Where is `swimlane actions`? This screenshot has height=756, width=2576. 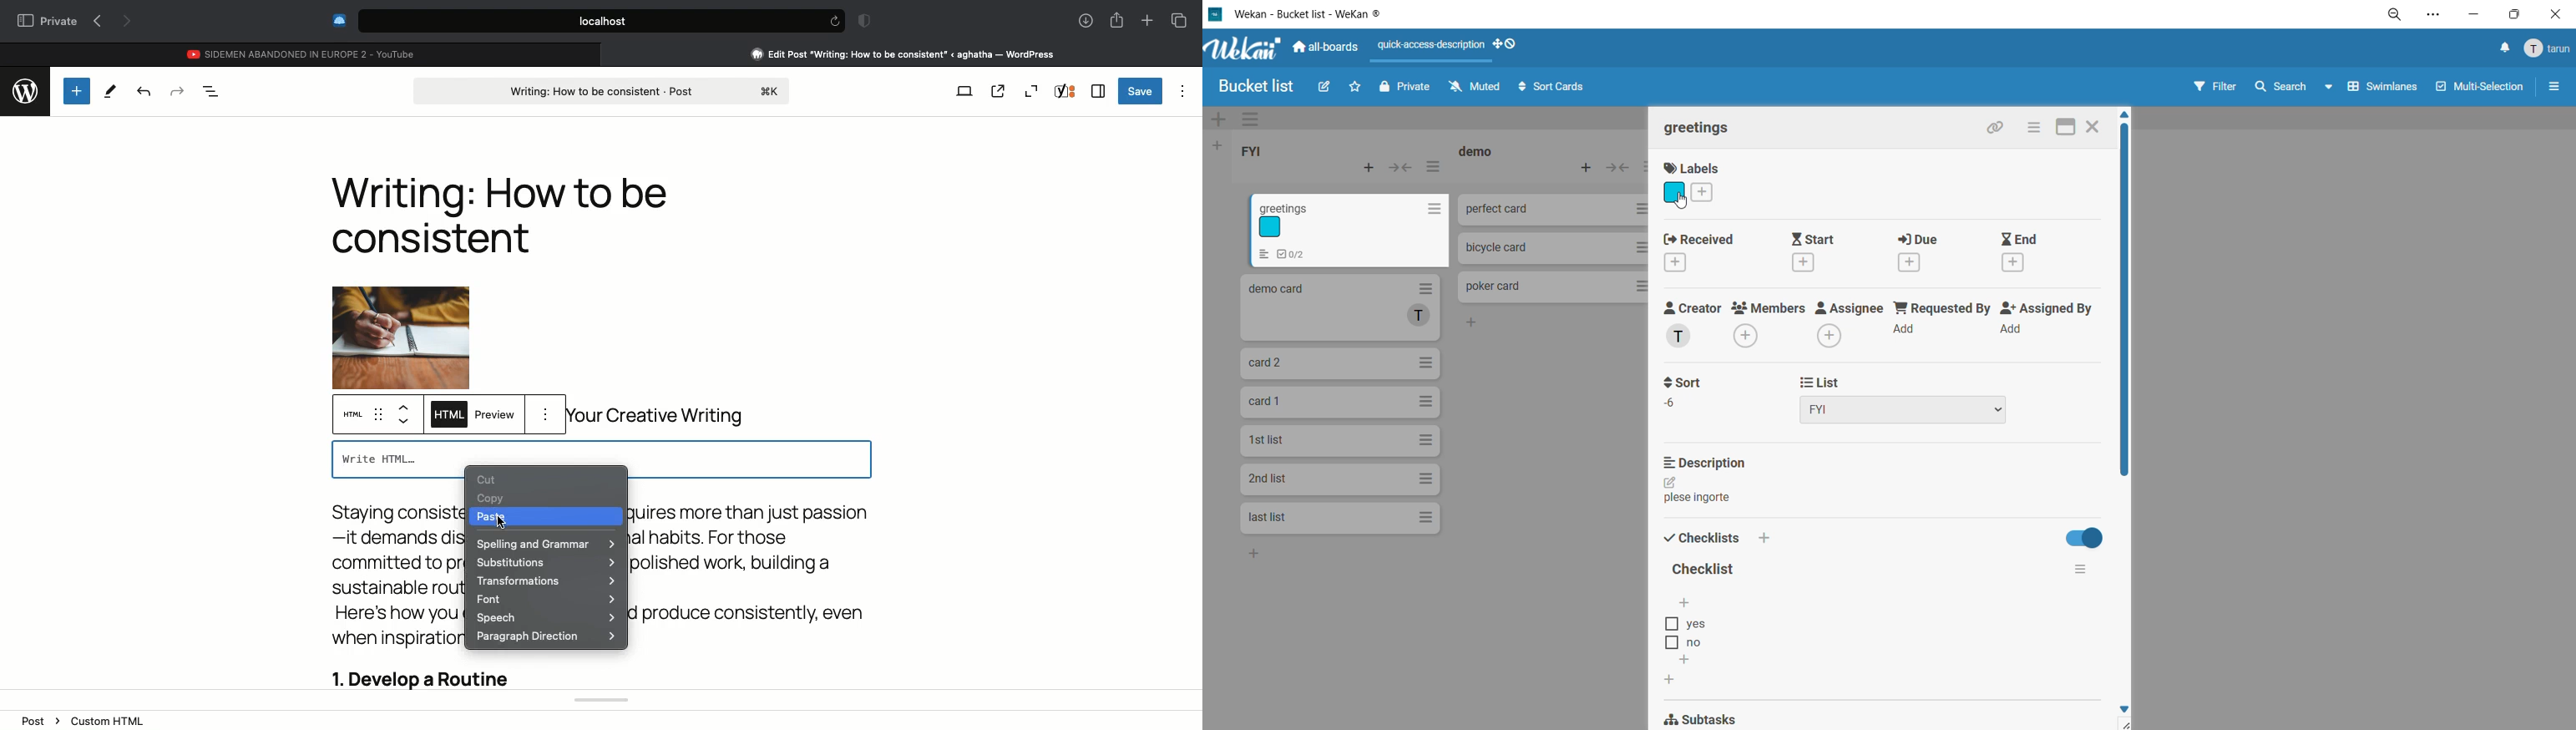
swimlane actions is located at coordinates (1248, 120).